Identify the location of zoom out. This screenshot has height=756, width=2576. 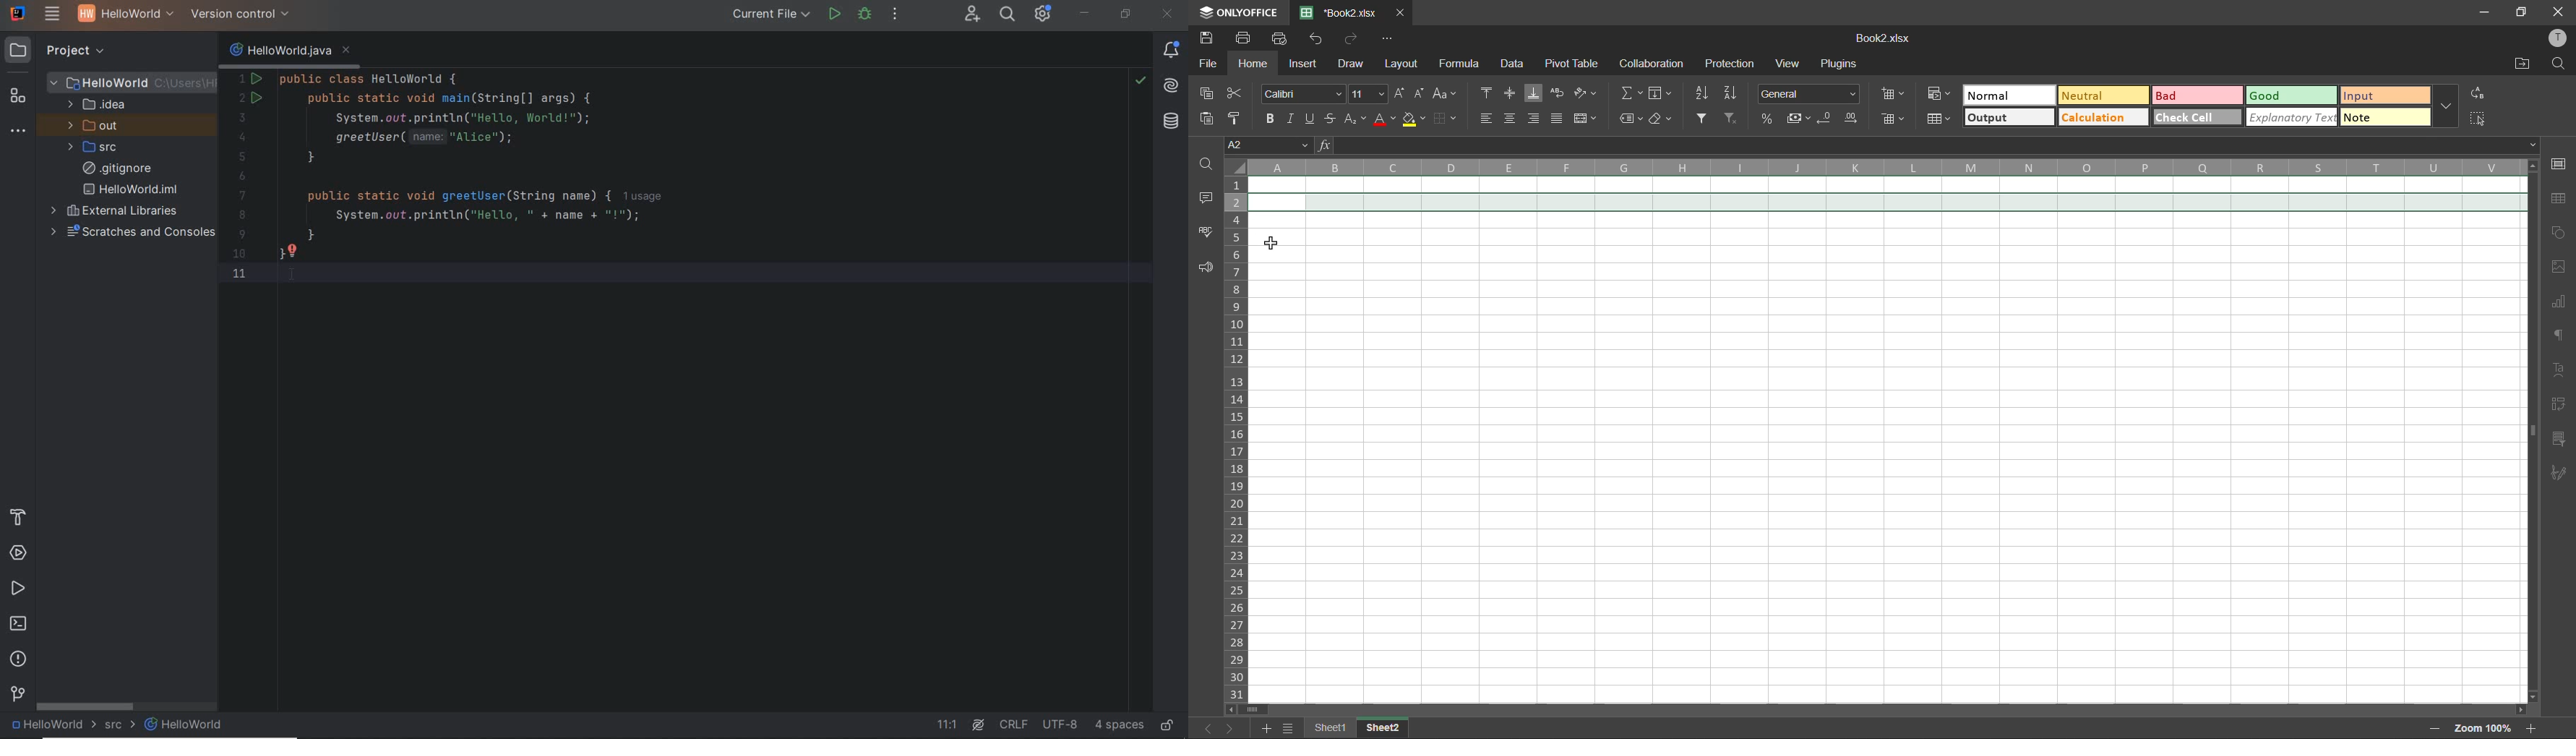
(2431, 730).